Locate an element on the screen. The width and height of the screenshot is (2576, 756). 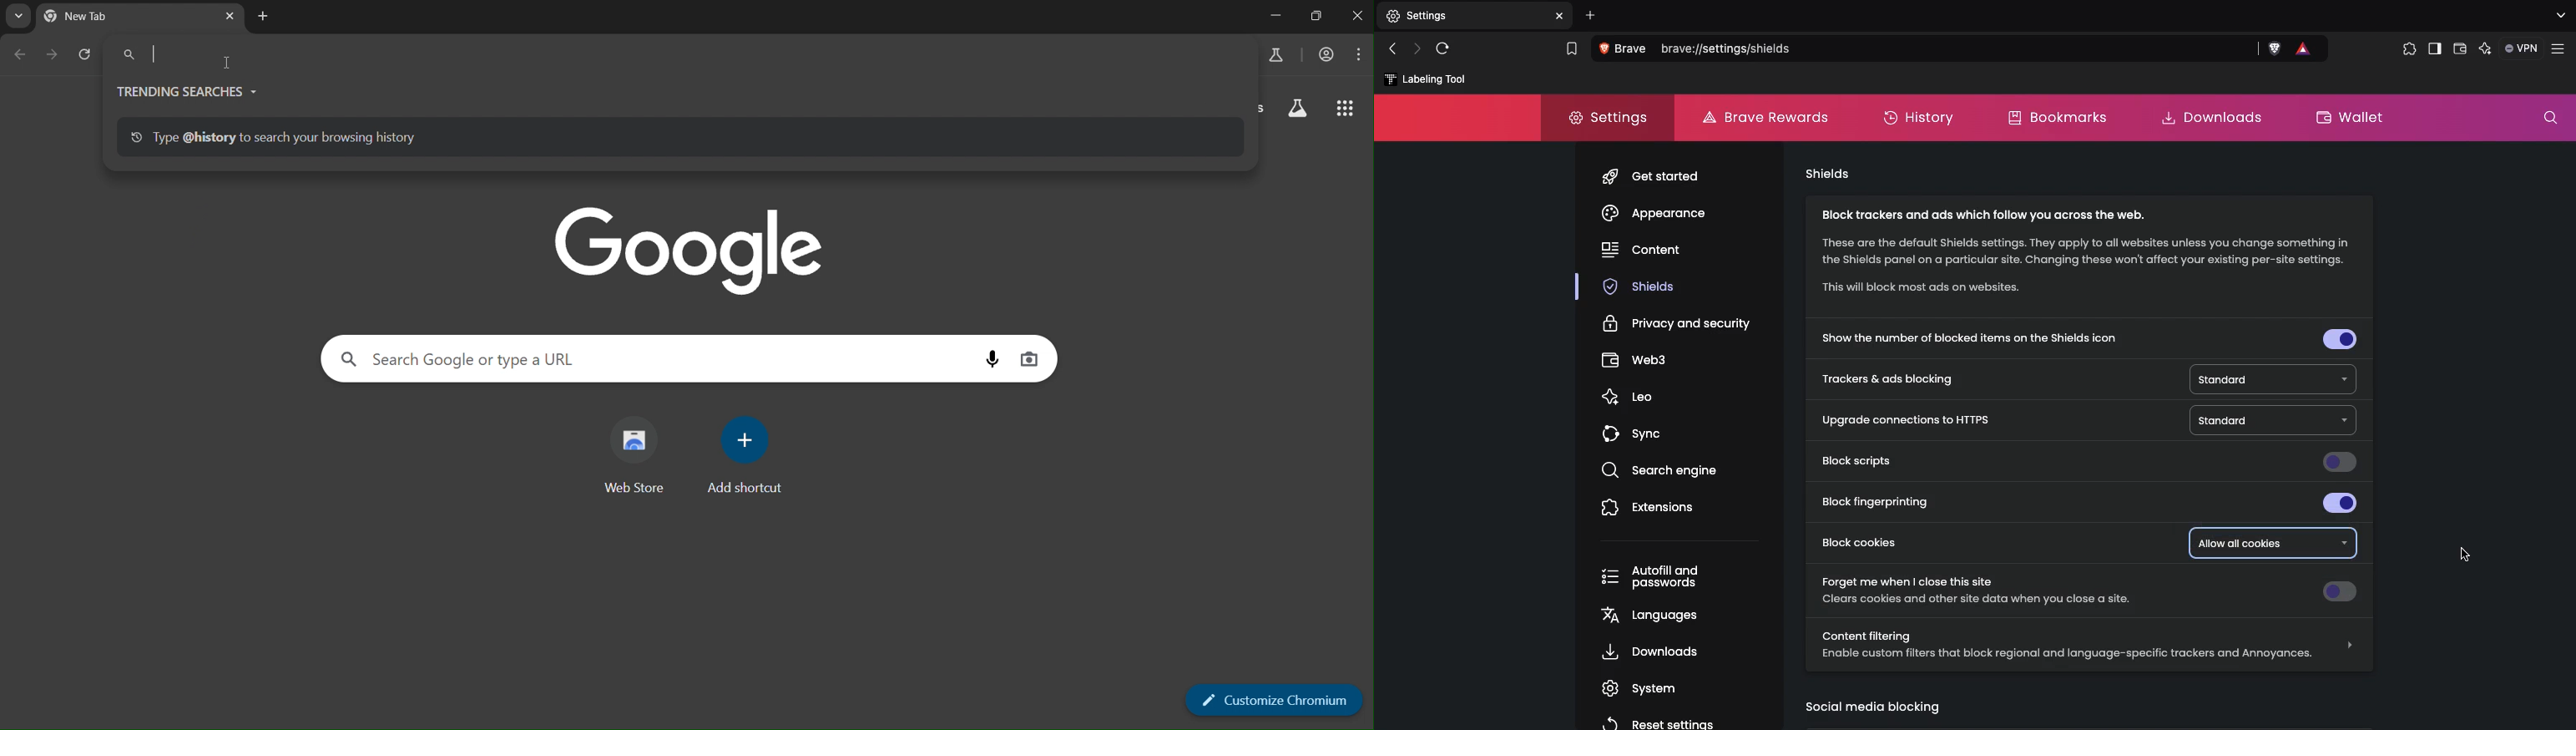
add shortcut is located at coordinates (748, 456).